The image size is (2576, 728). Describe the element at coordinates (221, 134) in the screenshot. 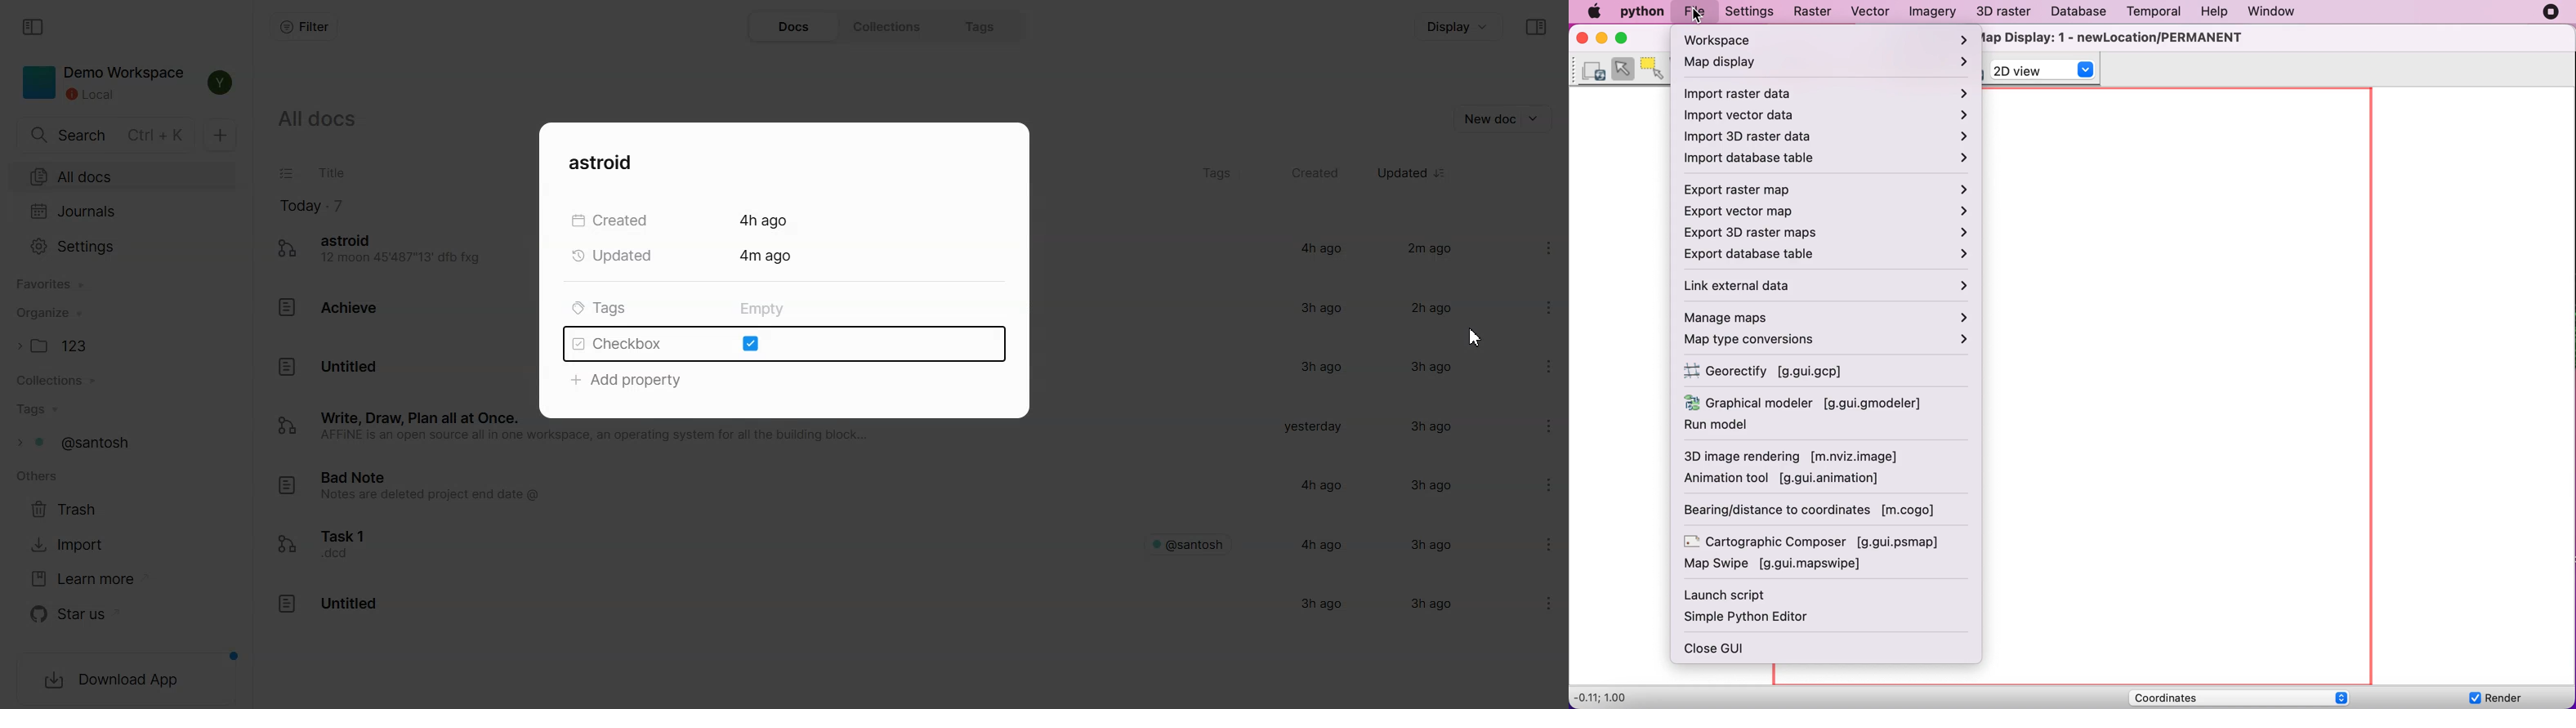

I see `New doc` at that location.